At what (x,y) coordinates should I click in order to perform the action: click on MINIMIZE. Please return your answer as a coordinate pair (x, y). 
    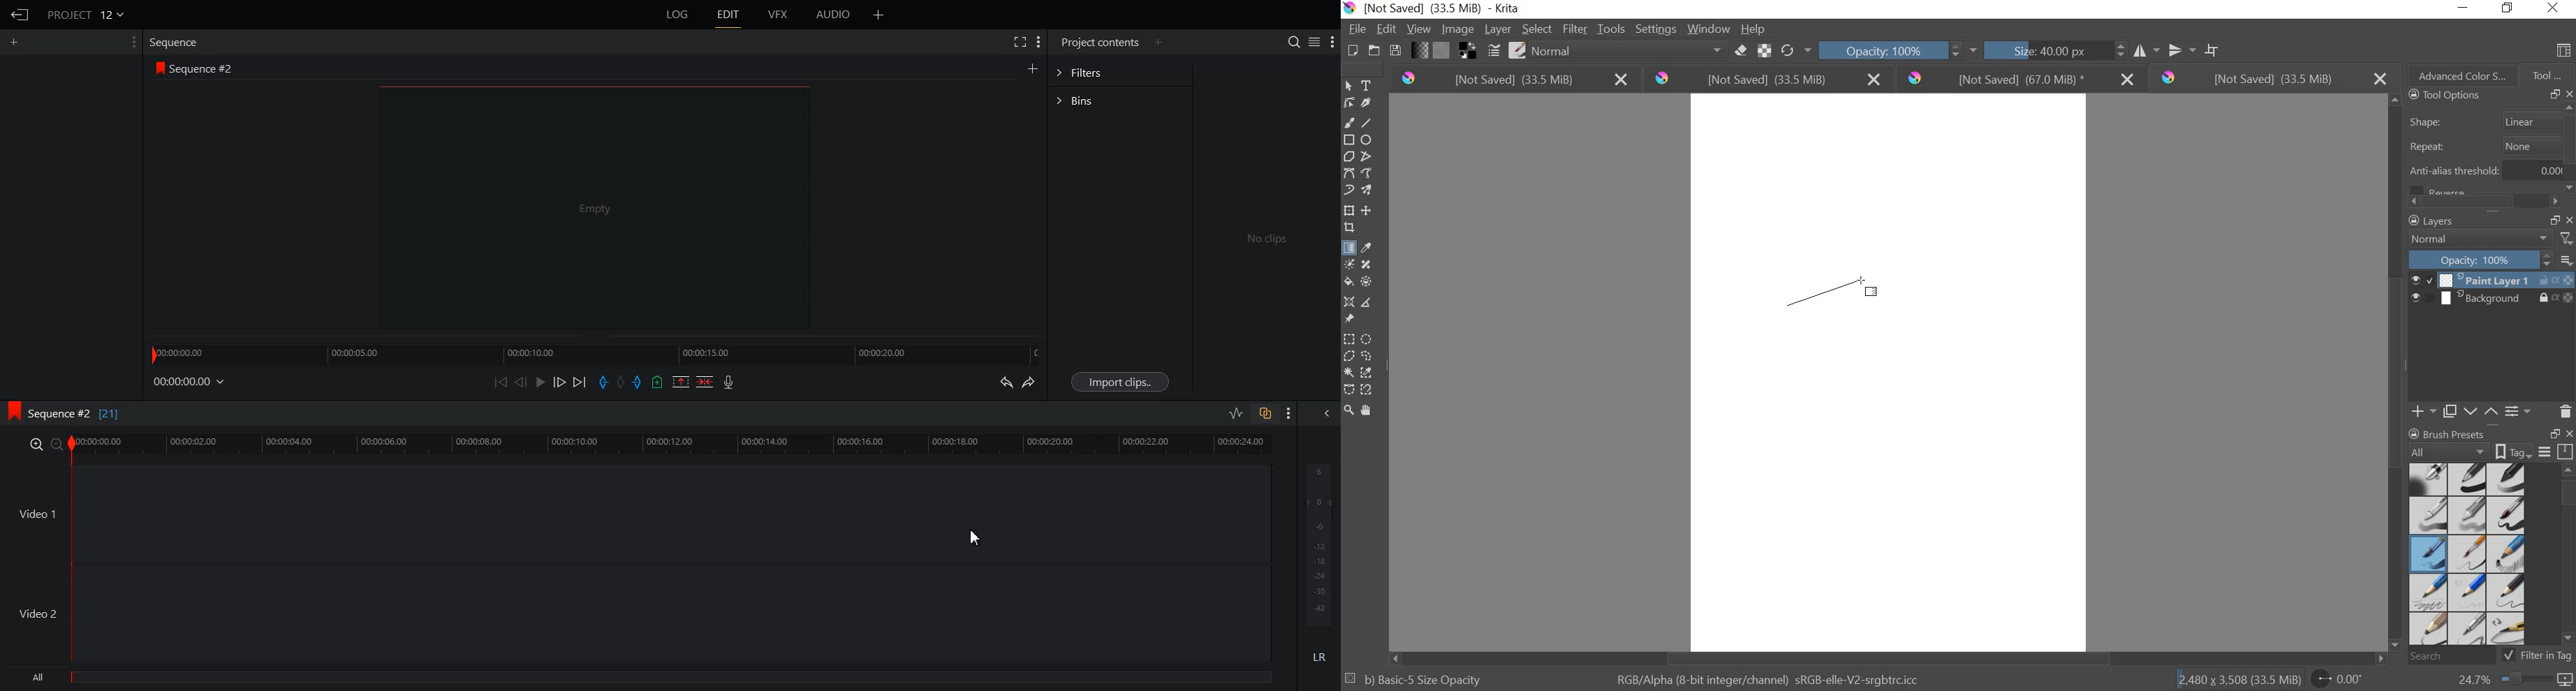
    Looking at the image, I should click on (2465, 6).